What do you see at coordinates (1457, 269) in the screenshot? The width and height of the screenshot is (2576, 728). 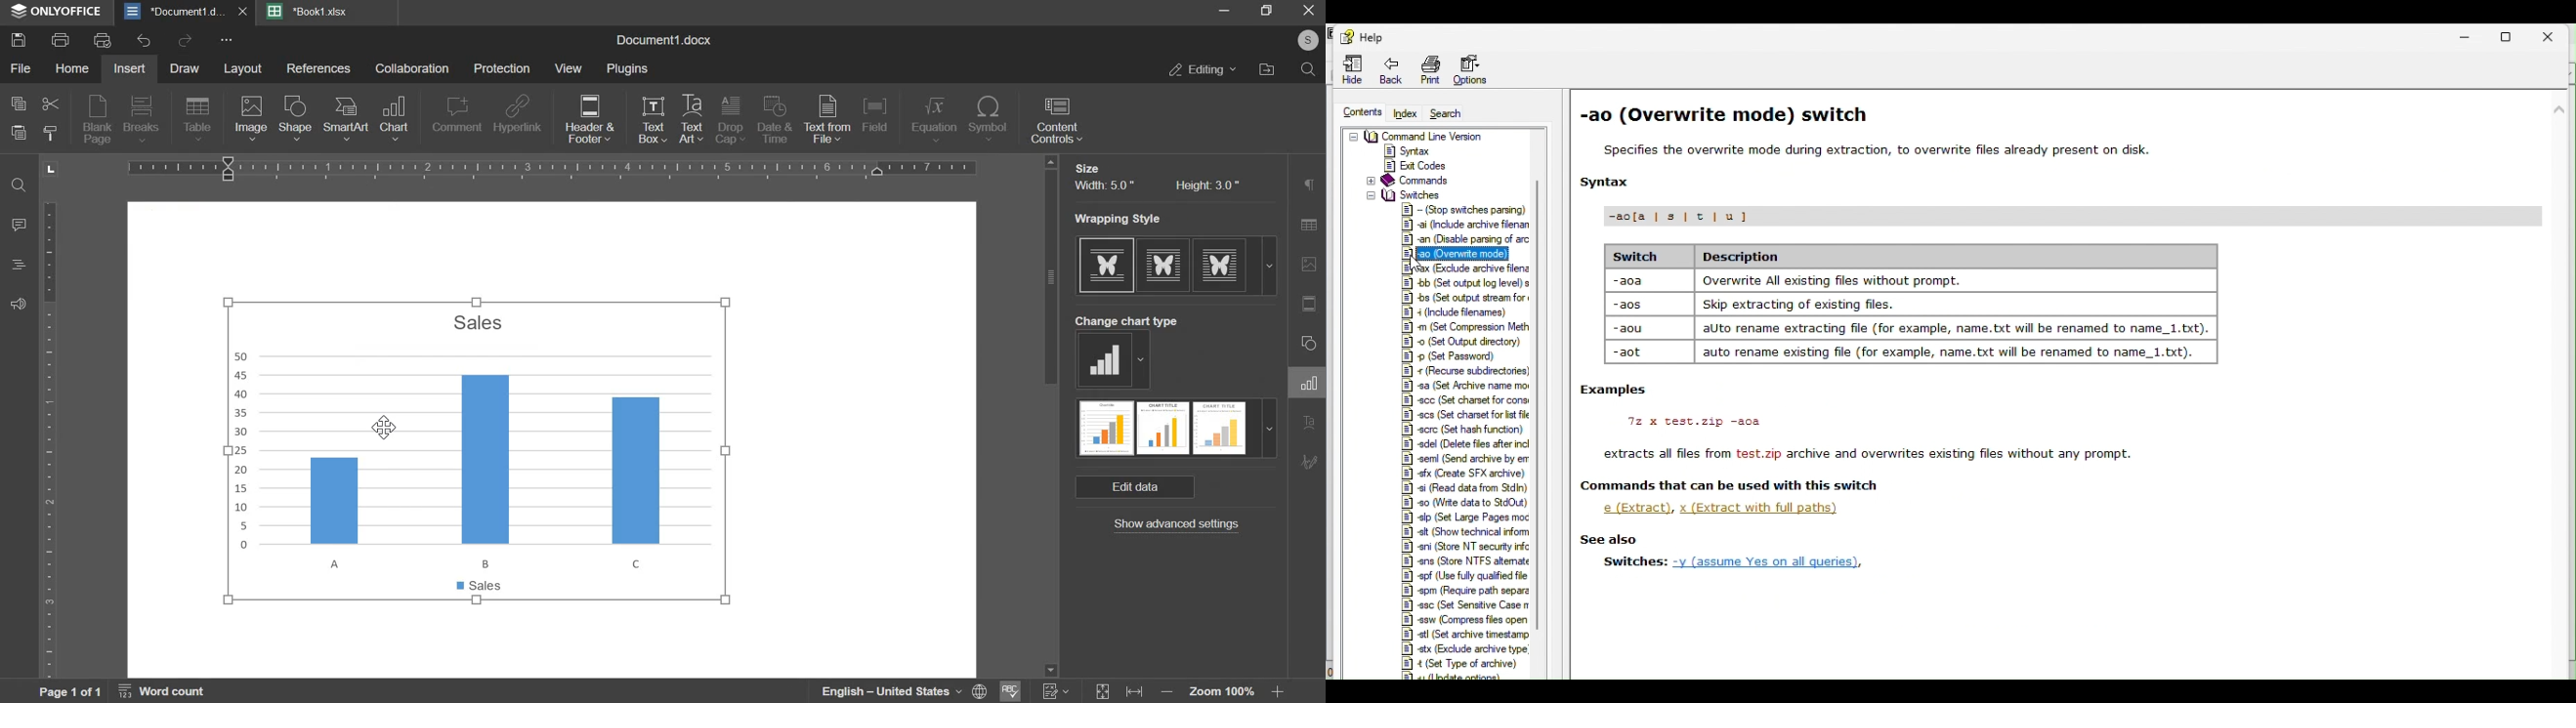 I see `eFax [Exclude archive flens |` at bounding box center [1457, 269].